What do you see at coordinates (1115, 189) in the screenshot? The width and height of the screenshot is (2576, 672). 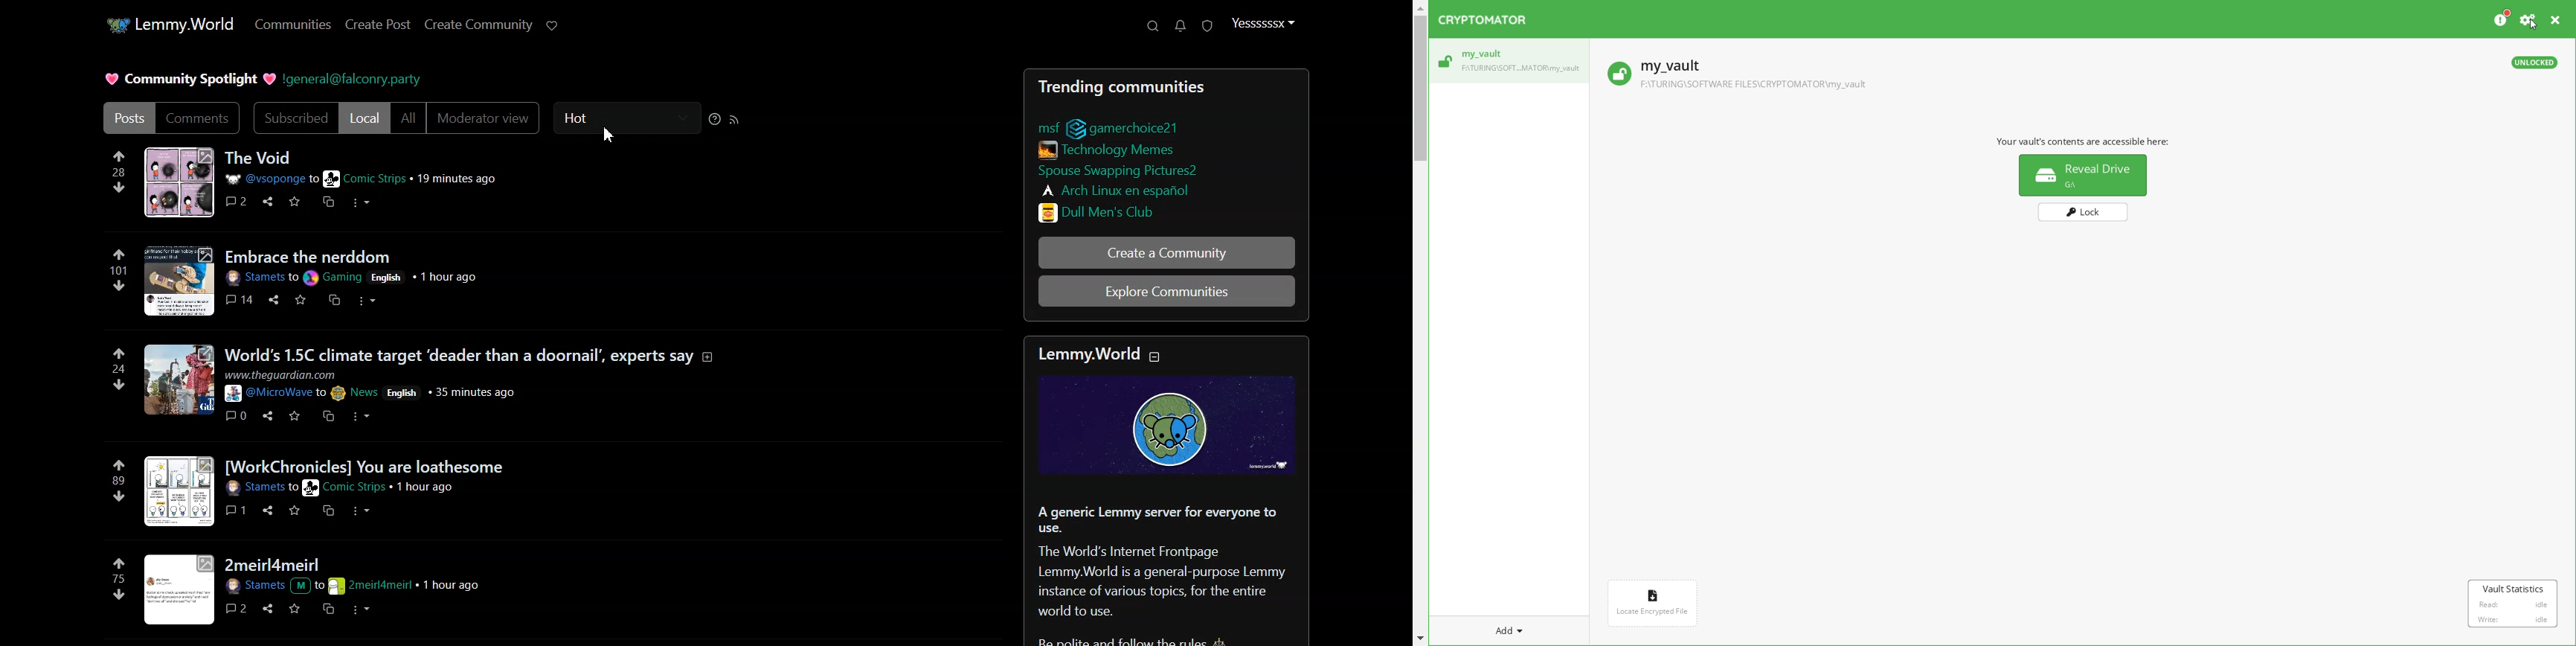 I see `LInks` at bounding box center [1115, 189].